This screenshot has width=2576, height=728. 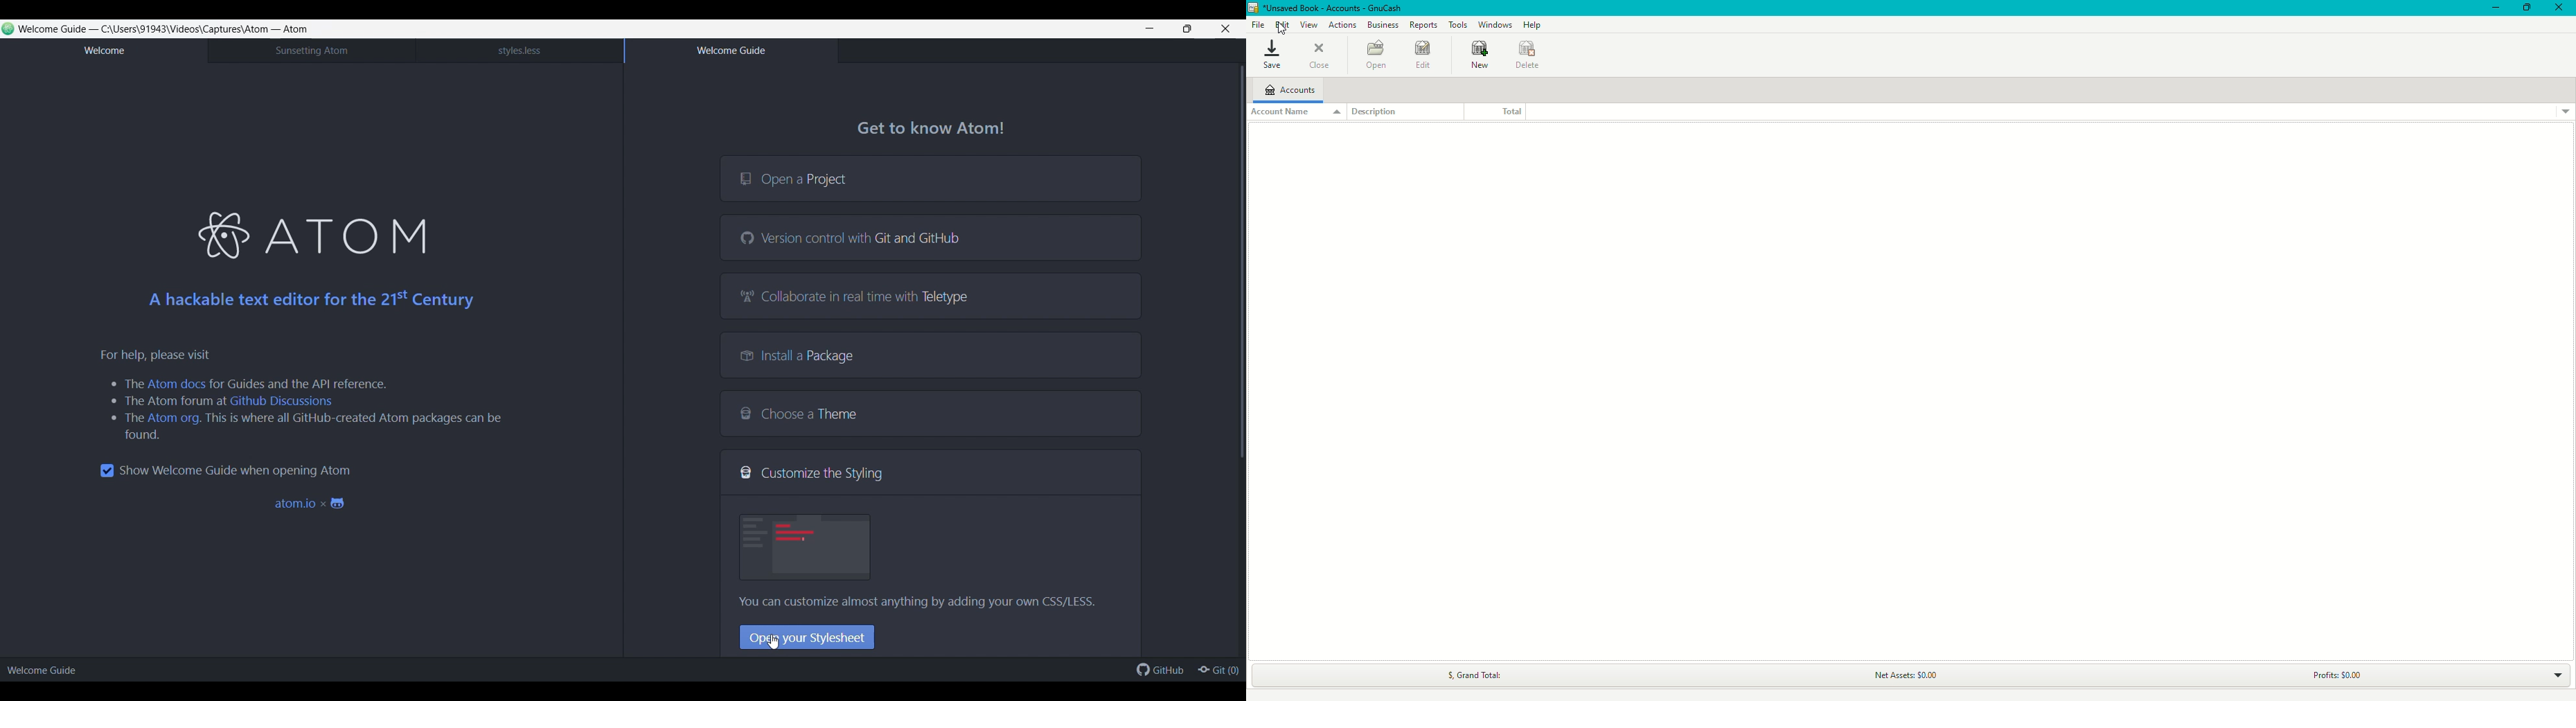 I want to click on Total, so click(x=1491, y=111).